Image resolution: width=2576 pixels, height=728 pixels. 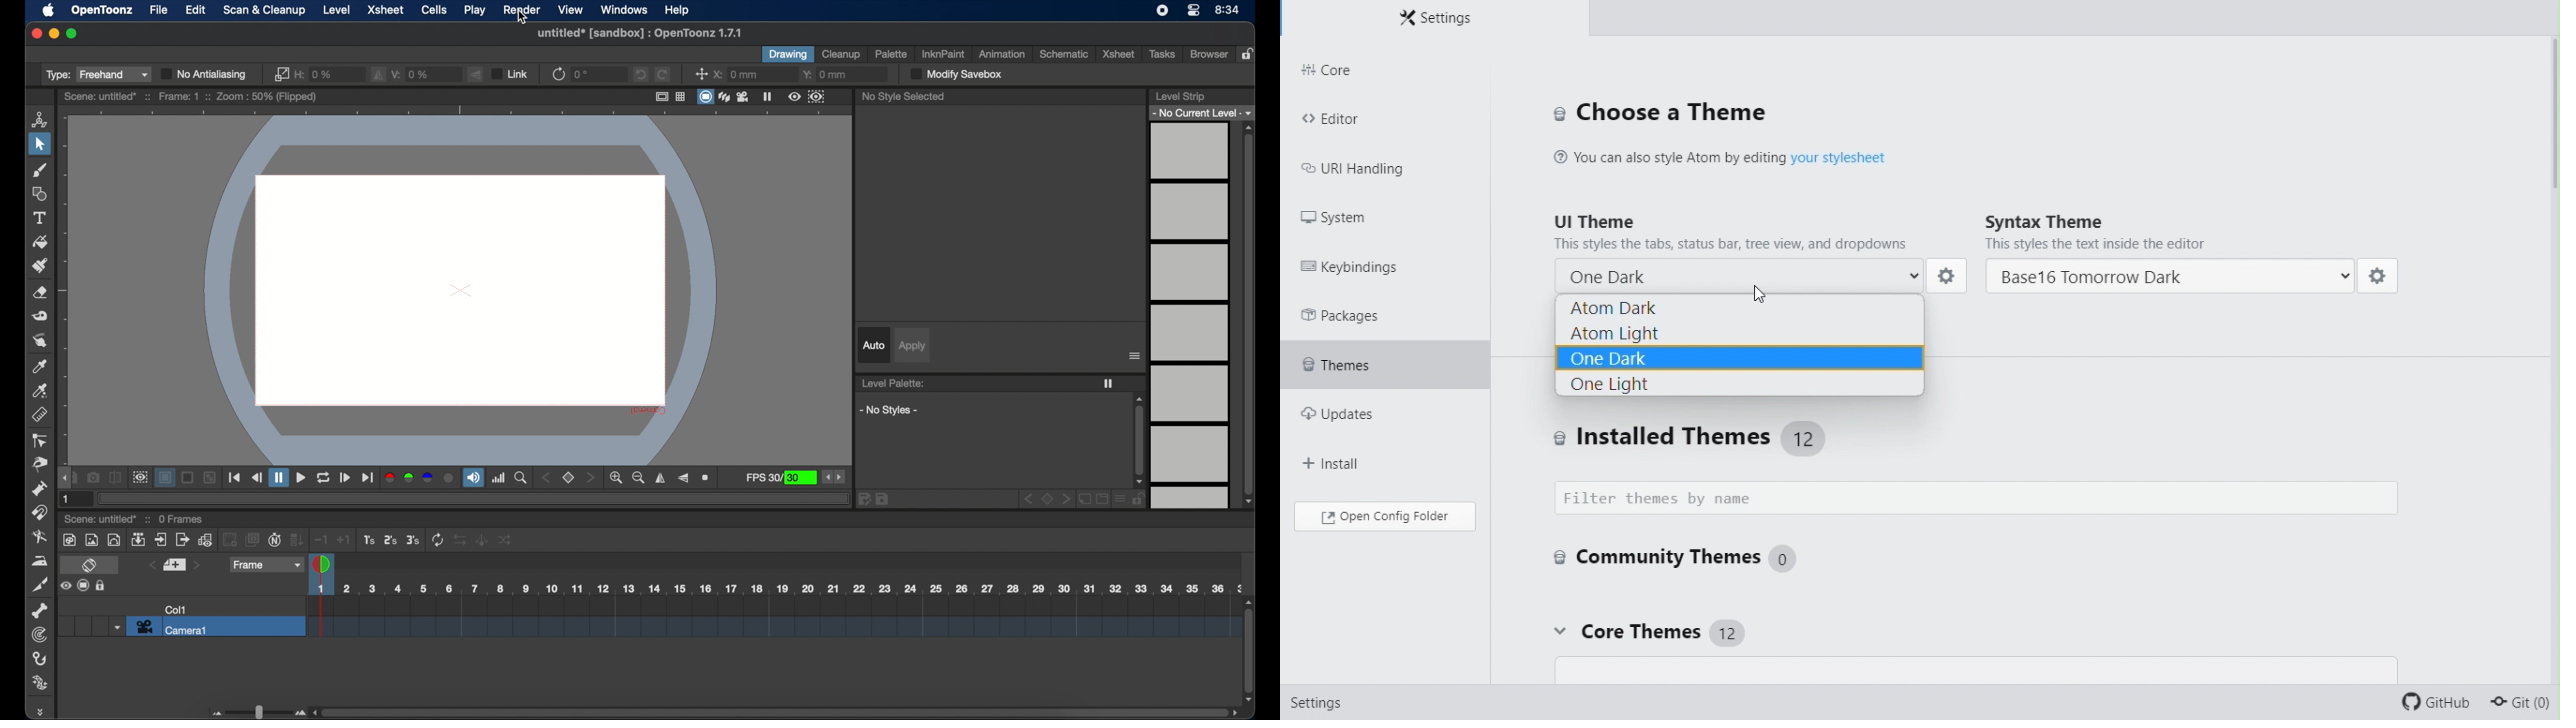 What do you see at coordinates (1745, 273) in the screenshot?
I see `one dark` at bounding box center [1745, 273].